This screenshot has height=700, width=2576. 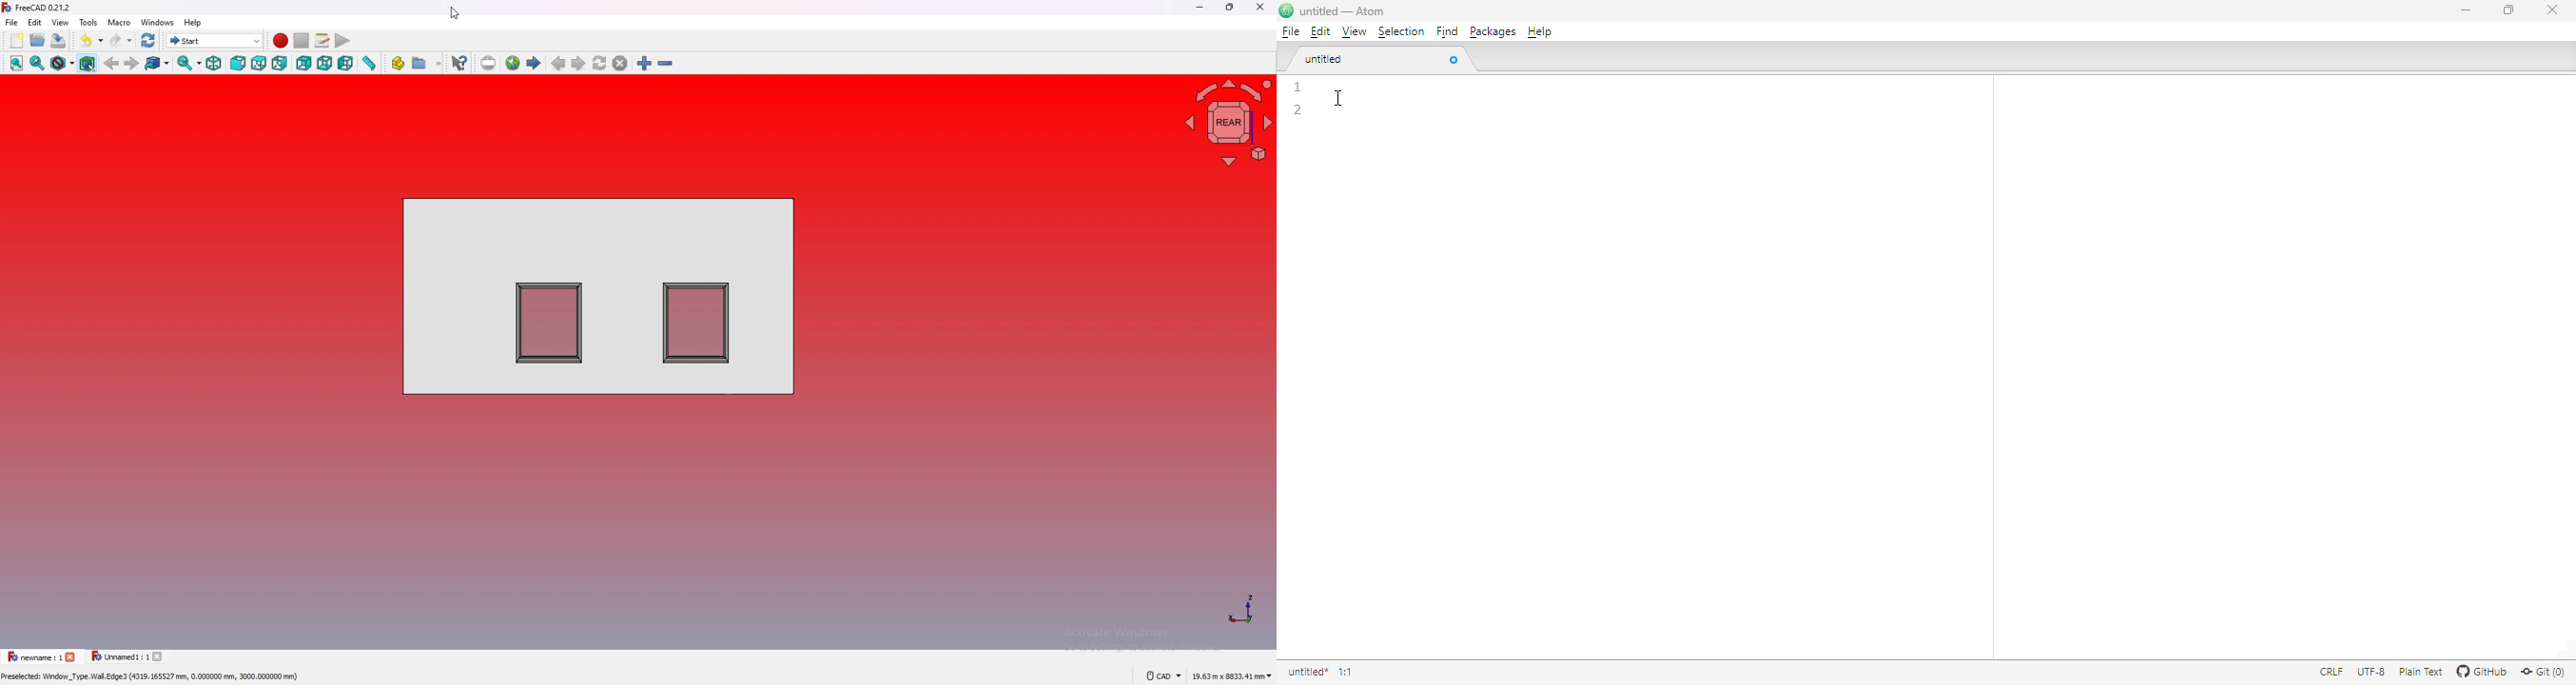 I want to click on tools, so click(x=88, y=22).